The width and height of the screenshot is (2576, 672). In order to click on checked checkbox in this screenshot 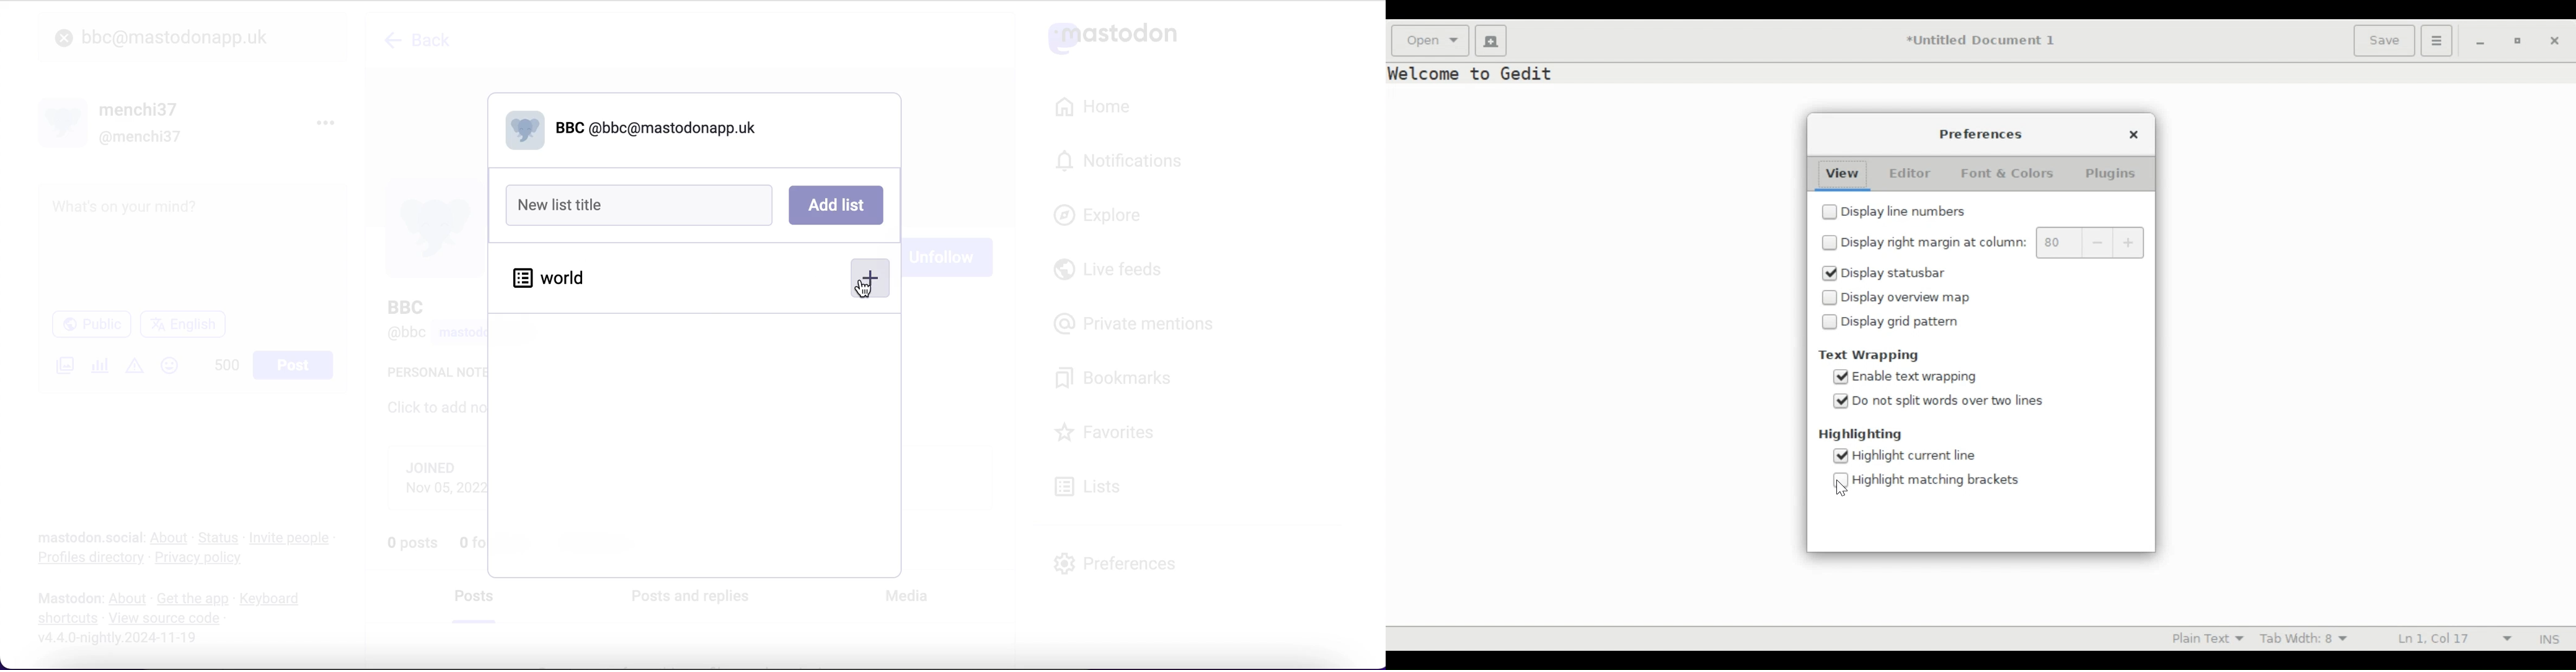, I will do `click(1842, 375)`.